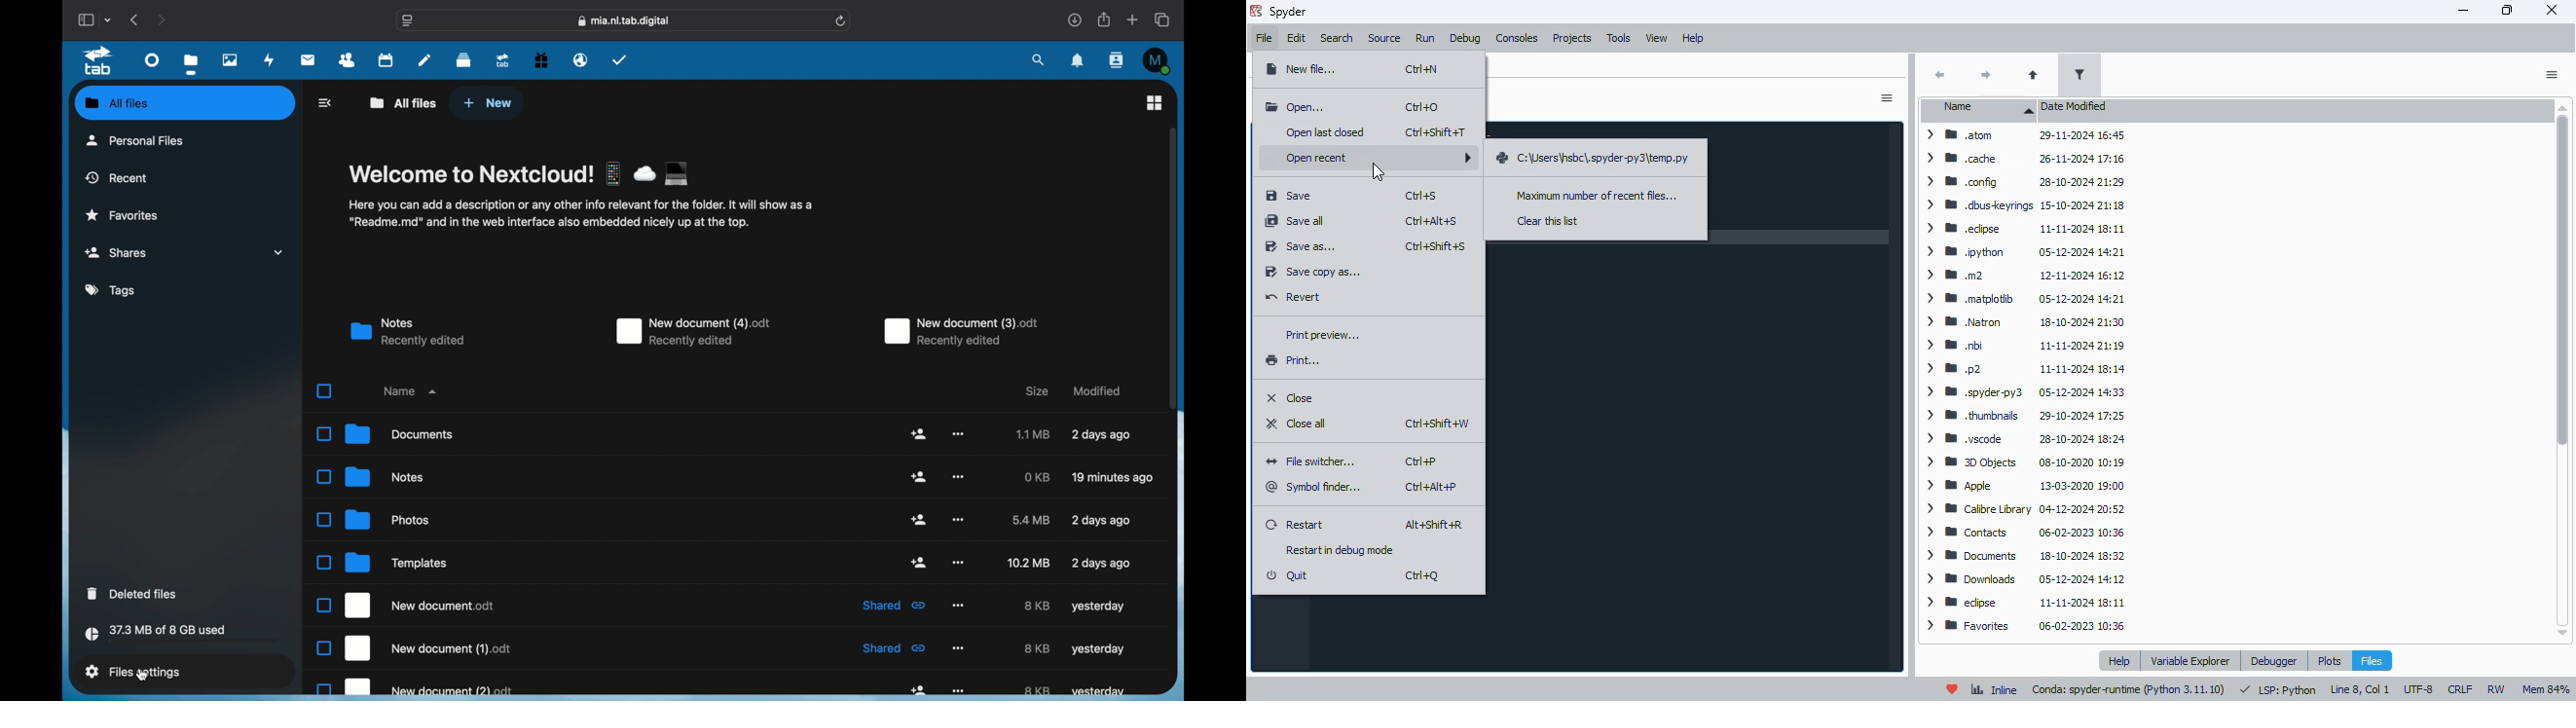  Describe the element at coordinates (1422, 196) in the screenshot. I see `shortcut for save` at that location.